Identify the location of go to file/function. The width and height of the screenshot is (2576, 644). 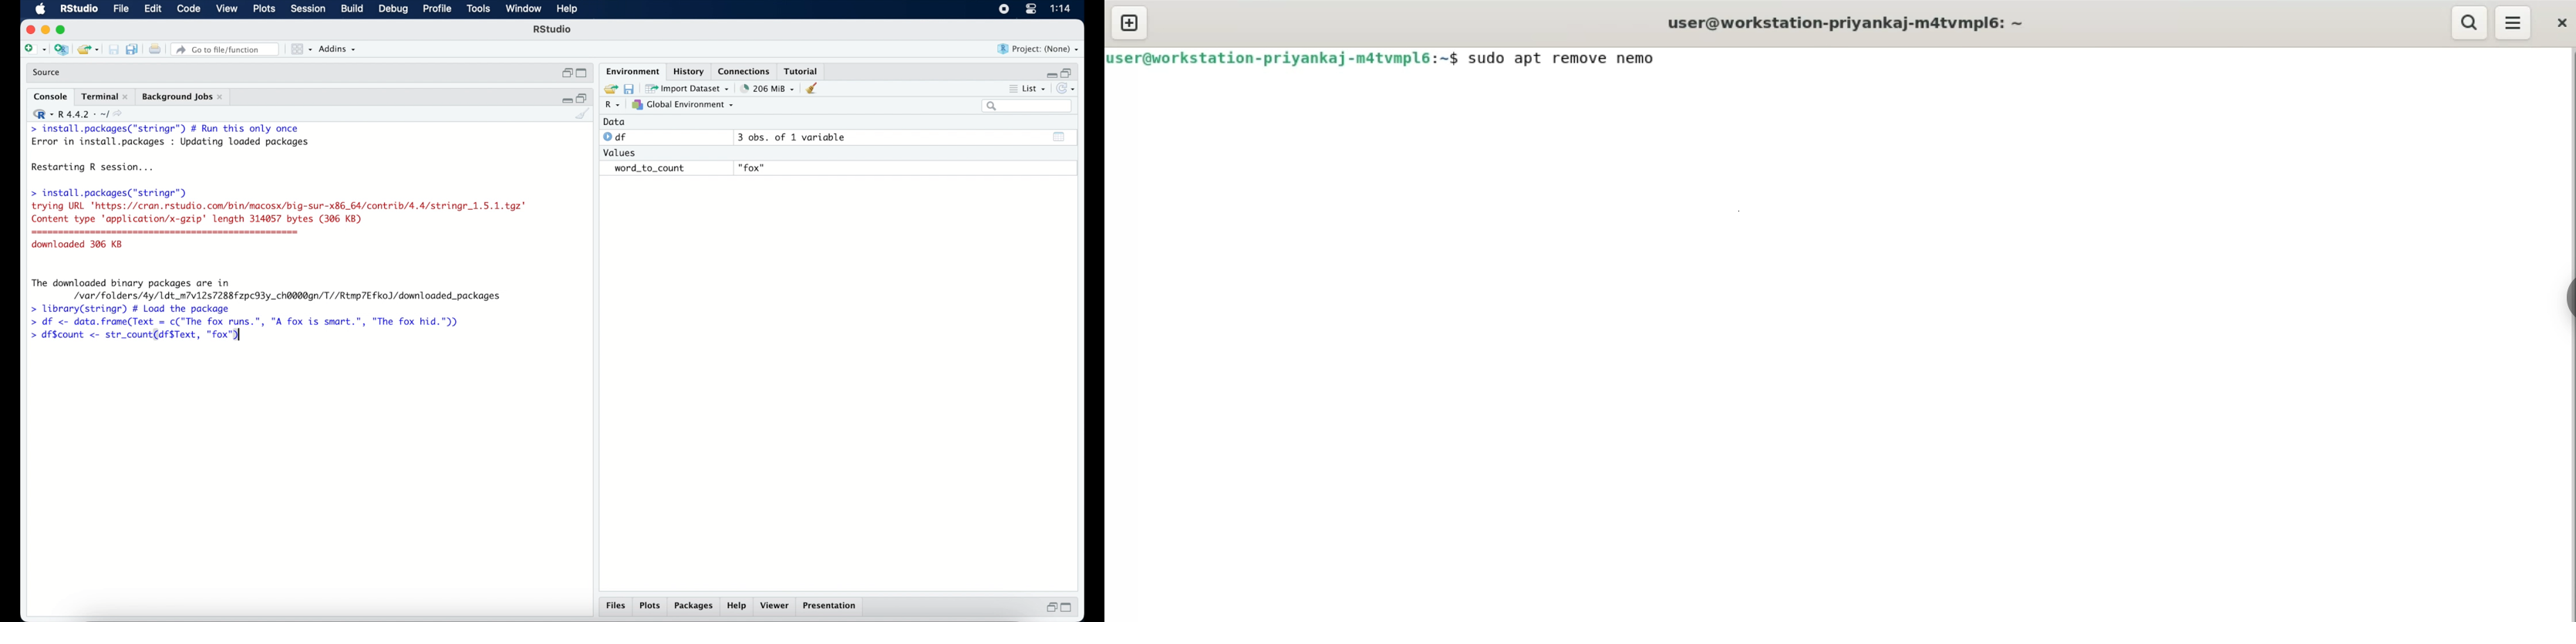
(227, 50).